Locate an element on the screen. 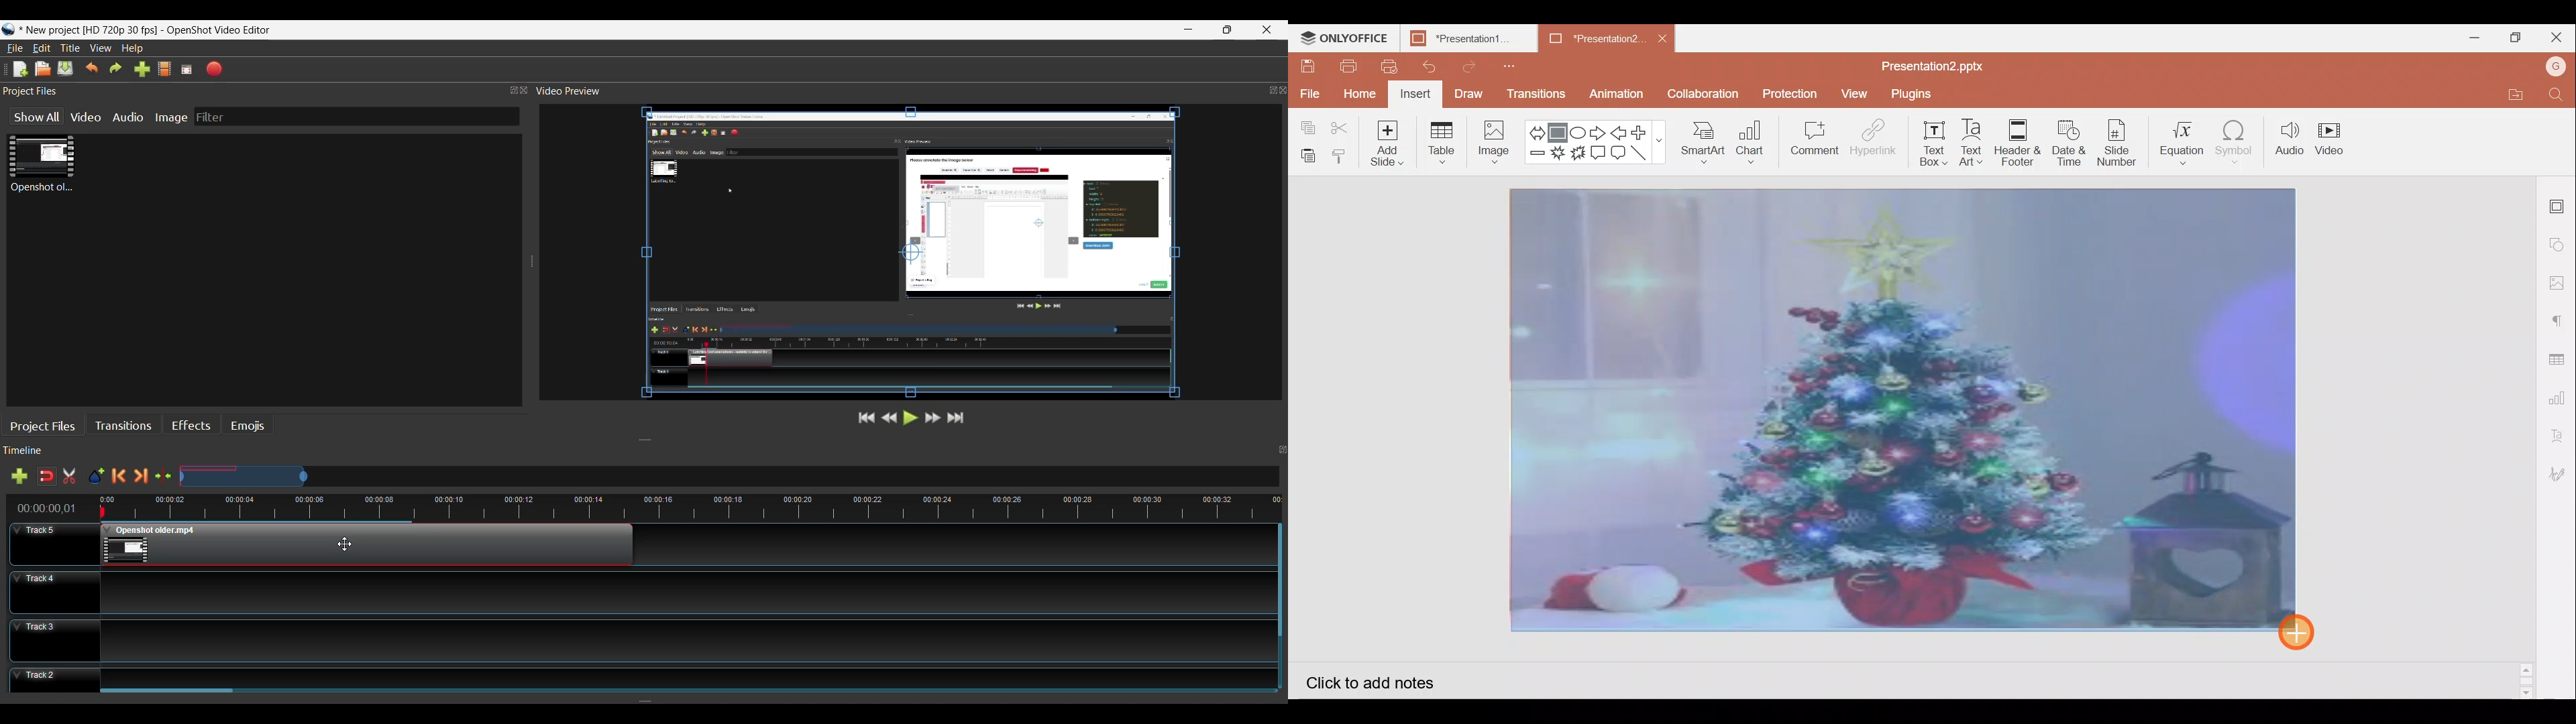 The height and width of the screenshot is (728, 2576). Animation is located at coordinates (1621, 91).